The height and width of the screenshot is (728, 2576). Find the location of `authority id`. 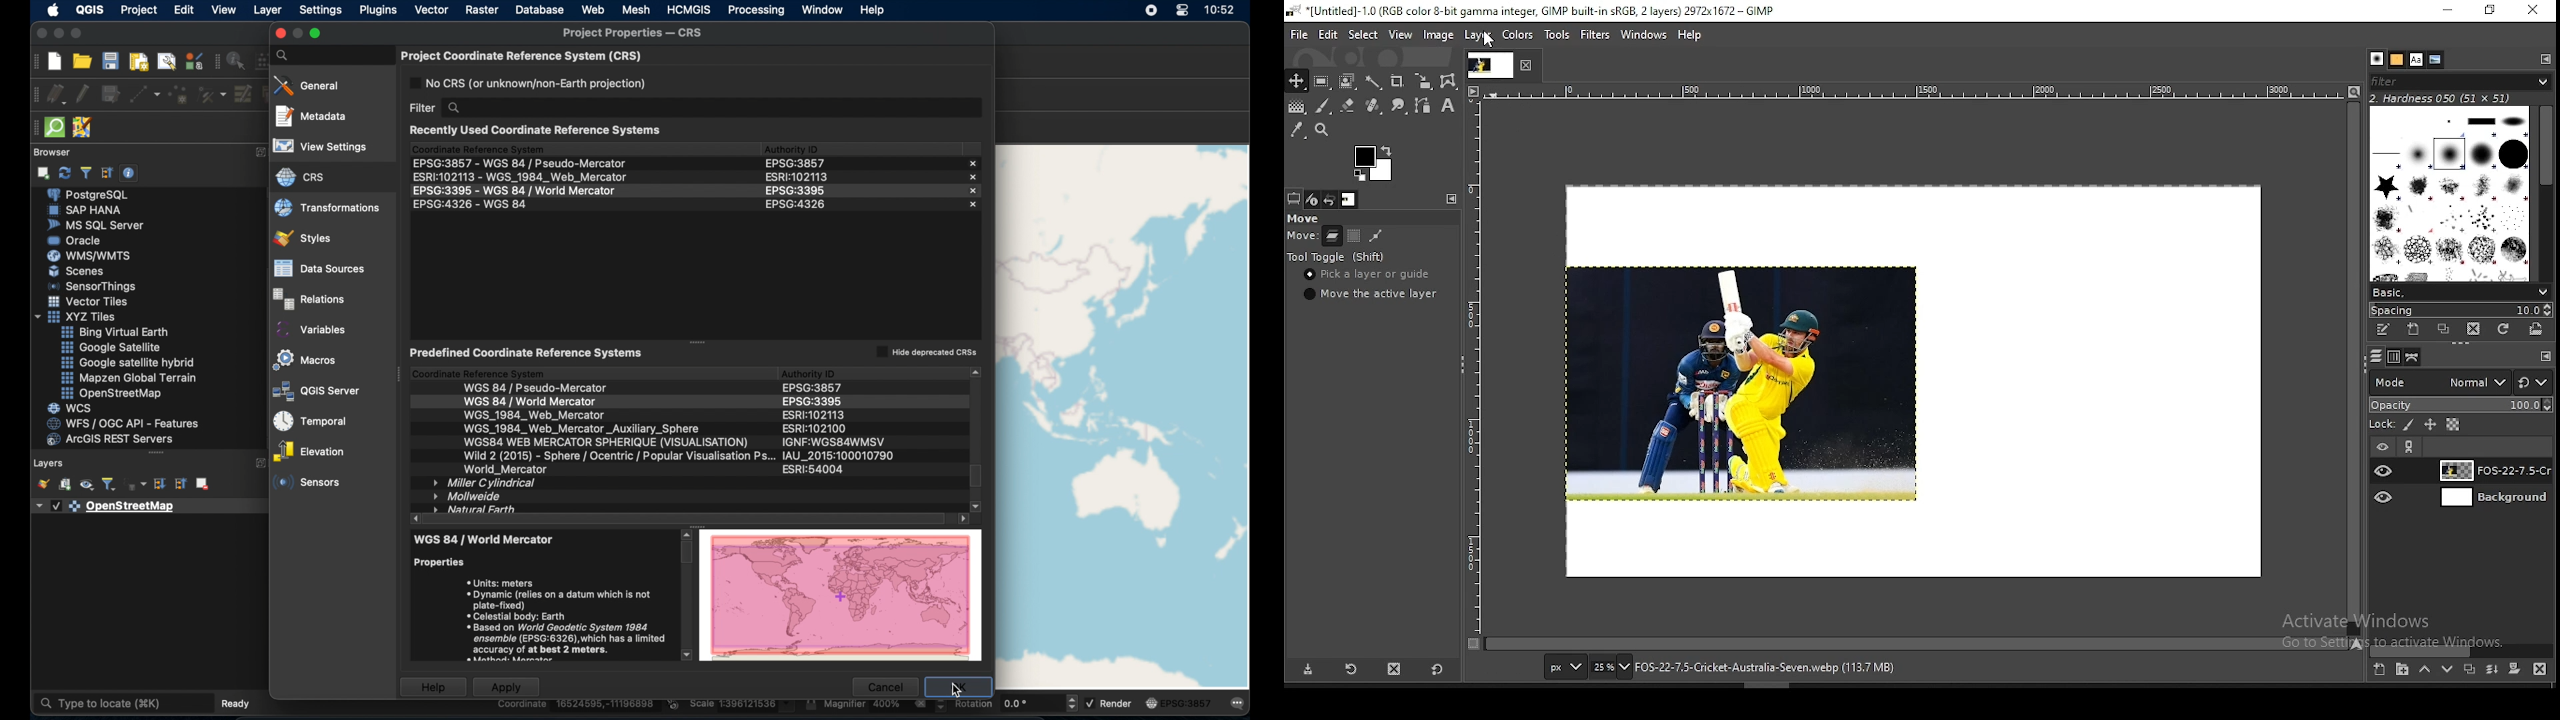

authority id is located at coordinates (841, 457).